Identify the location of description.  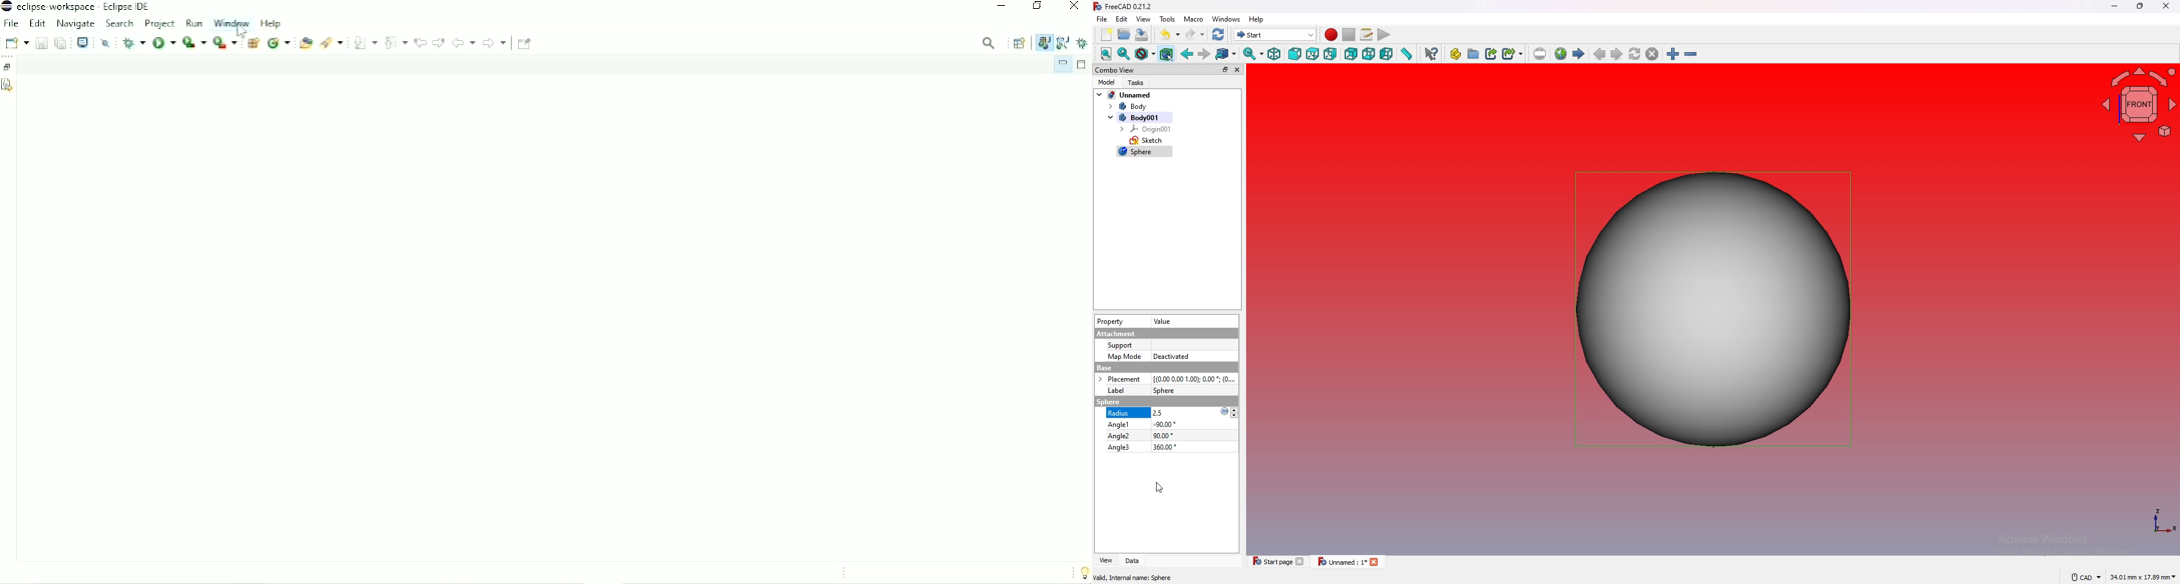
(1133, 578).